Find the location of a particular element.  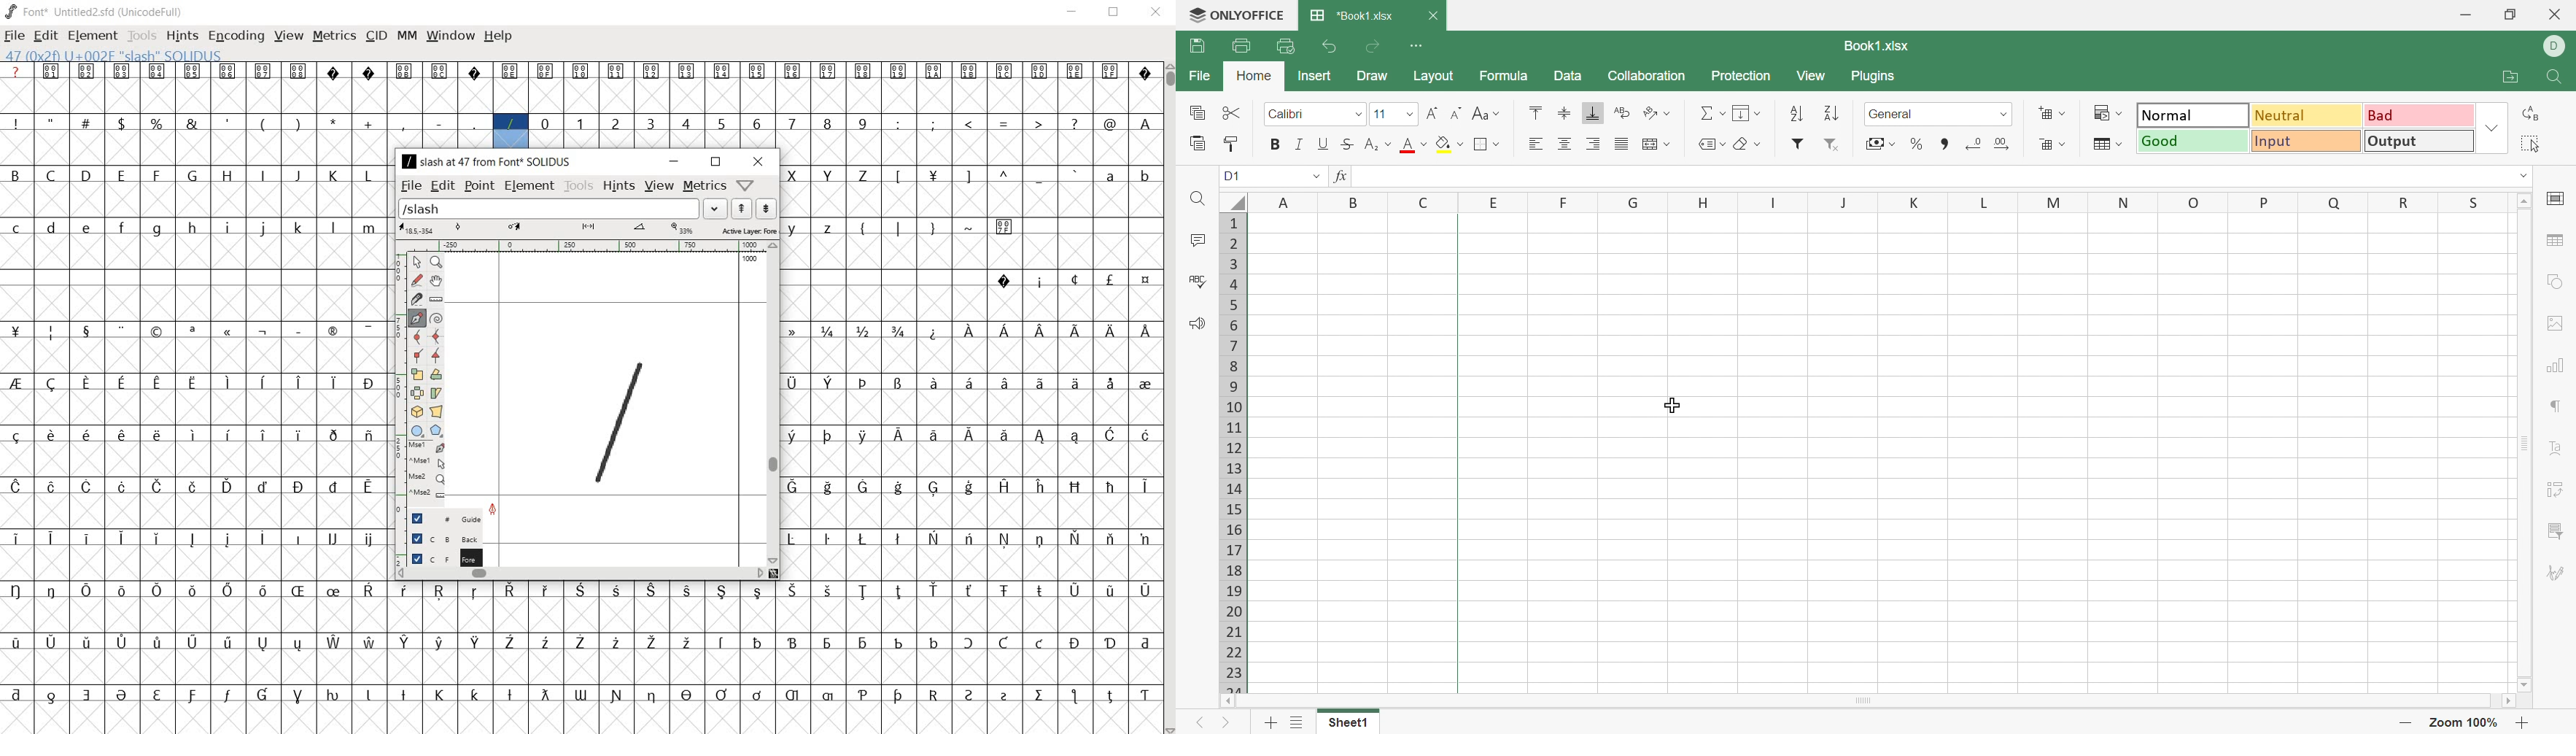

47(0*2f)U+002F "SLASH" SOLIDUS is located at coordinates (511, 131).